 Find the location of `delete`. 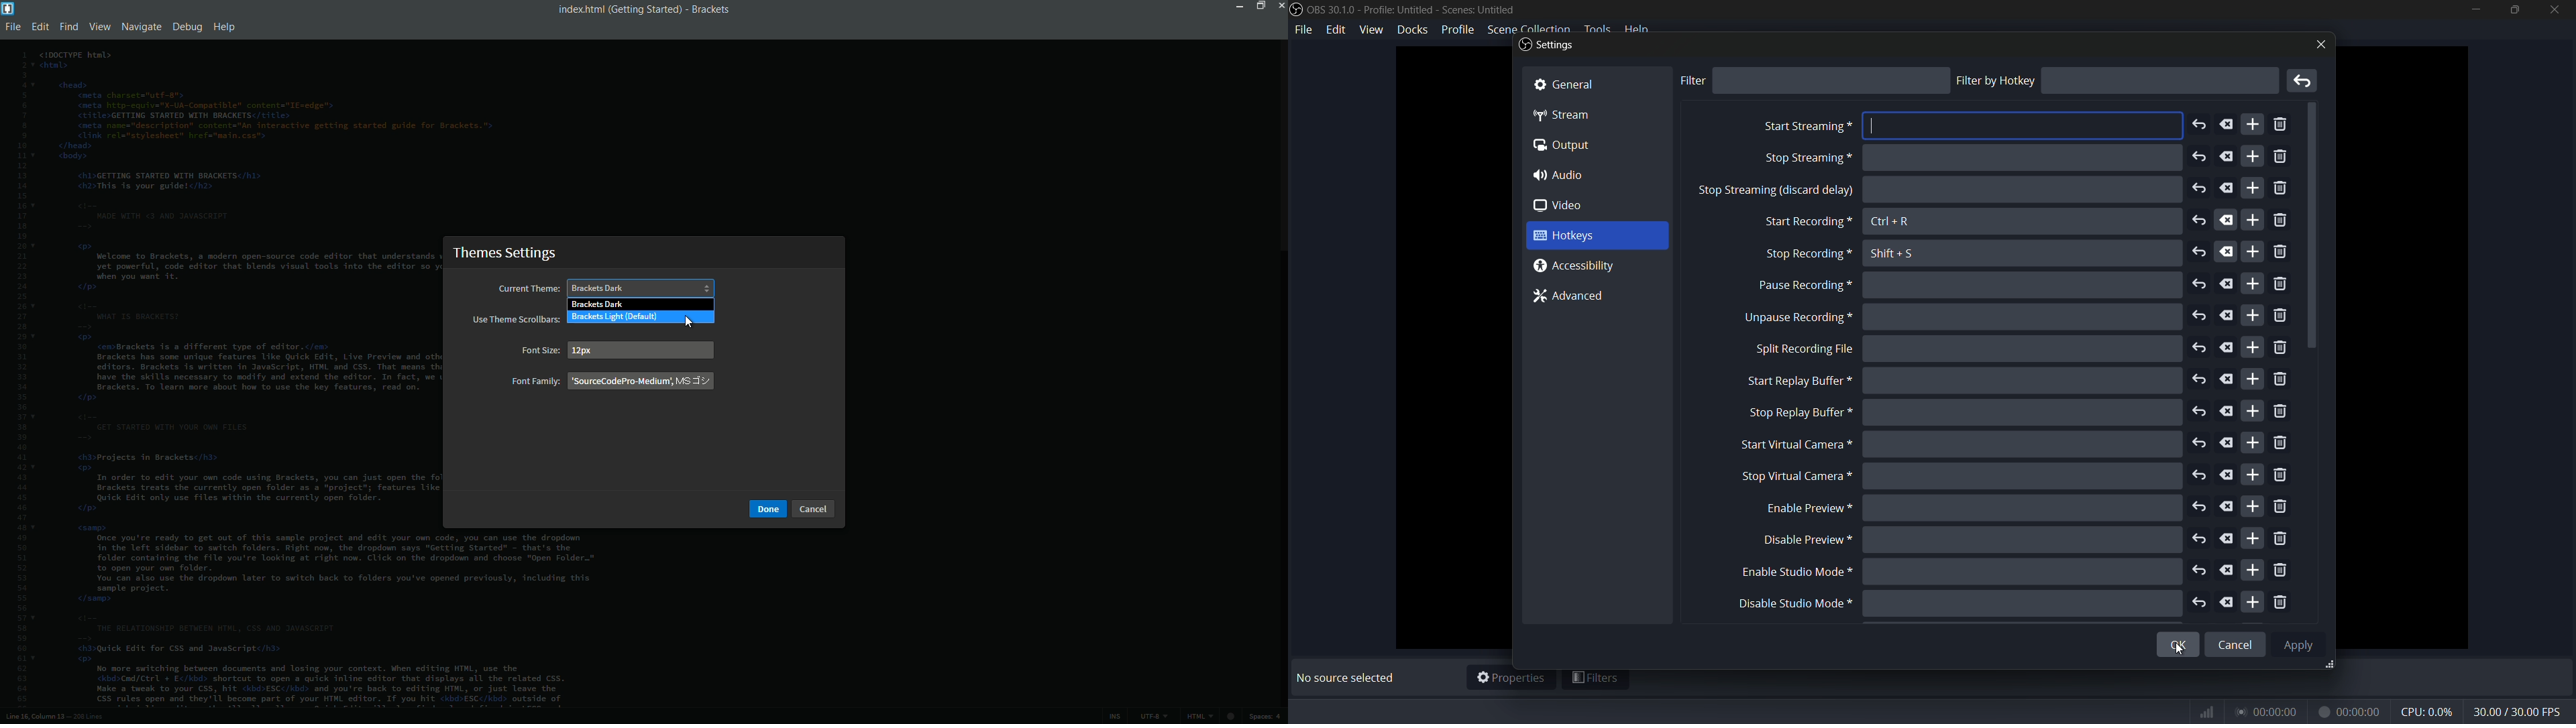

delete is located at coordinates (2227, 284).